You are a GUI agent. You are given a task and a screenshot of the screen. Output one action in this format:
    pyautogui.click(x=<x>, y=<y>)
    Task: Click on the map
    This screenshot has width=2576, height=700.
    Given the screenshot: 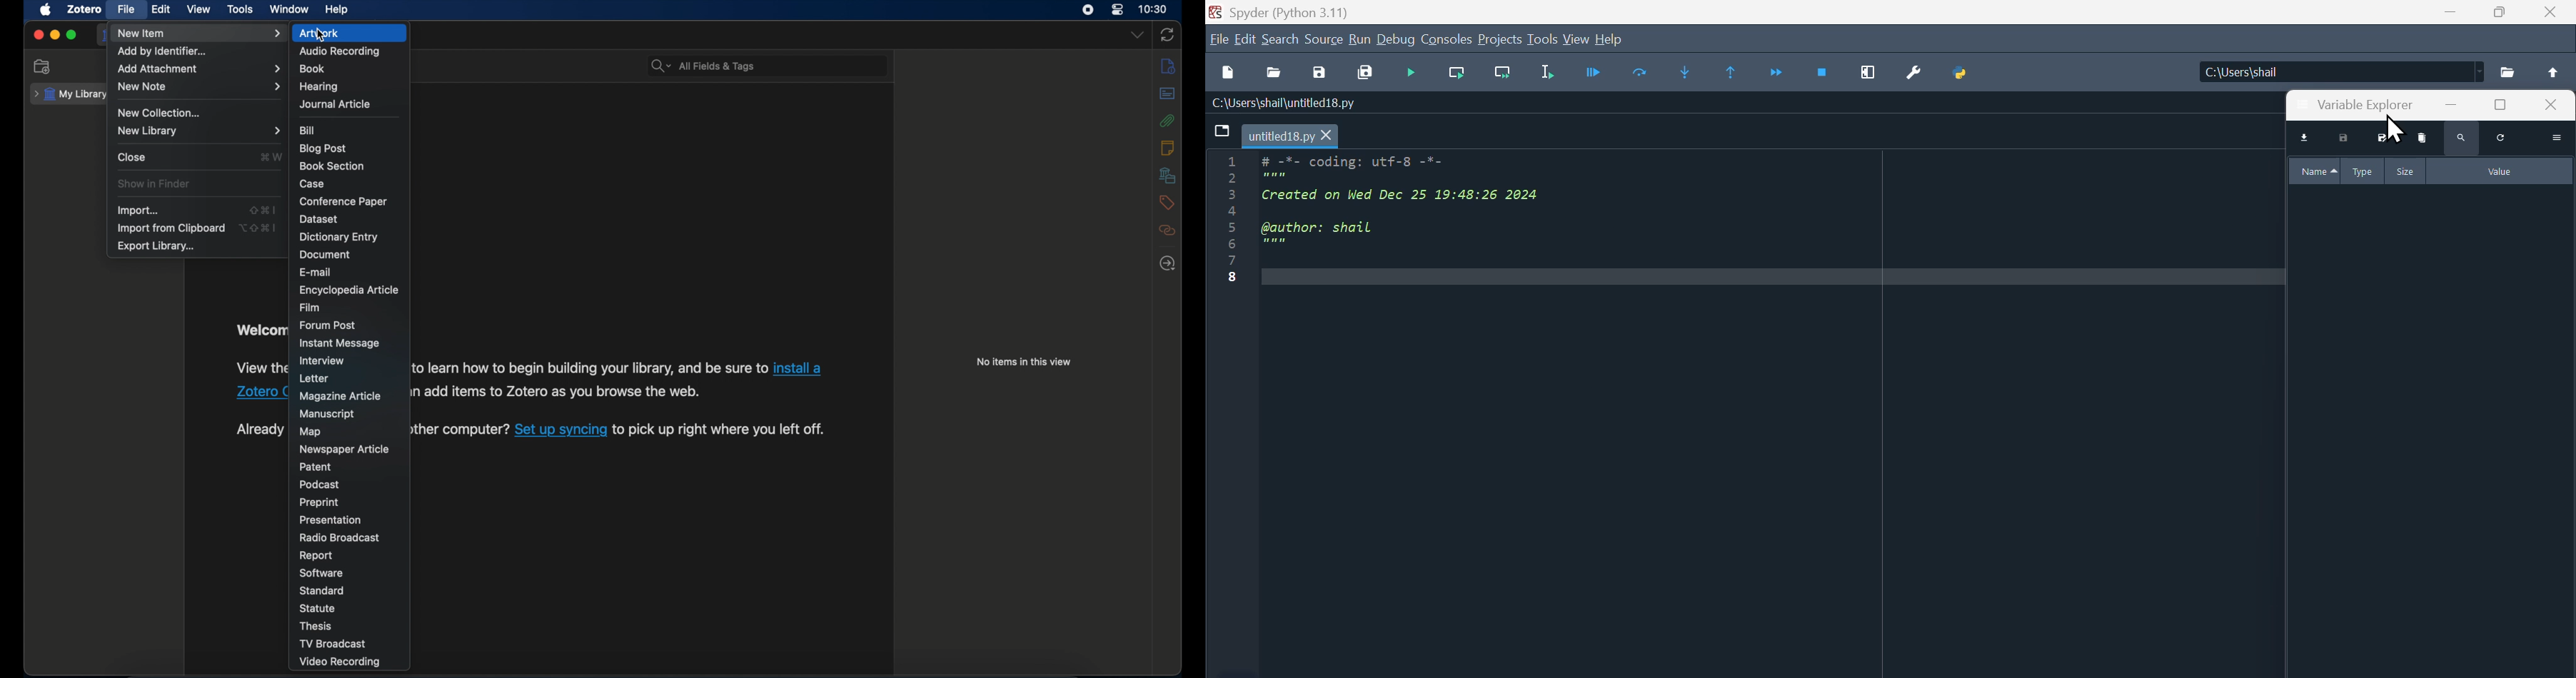 What is the action you would take?
    pyautogui.click(x=310, y=431)
    